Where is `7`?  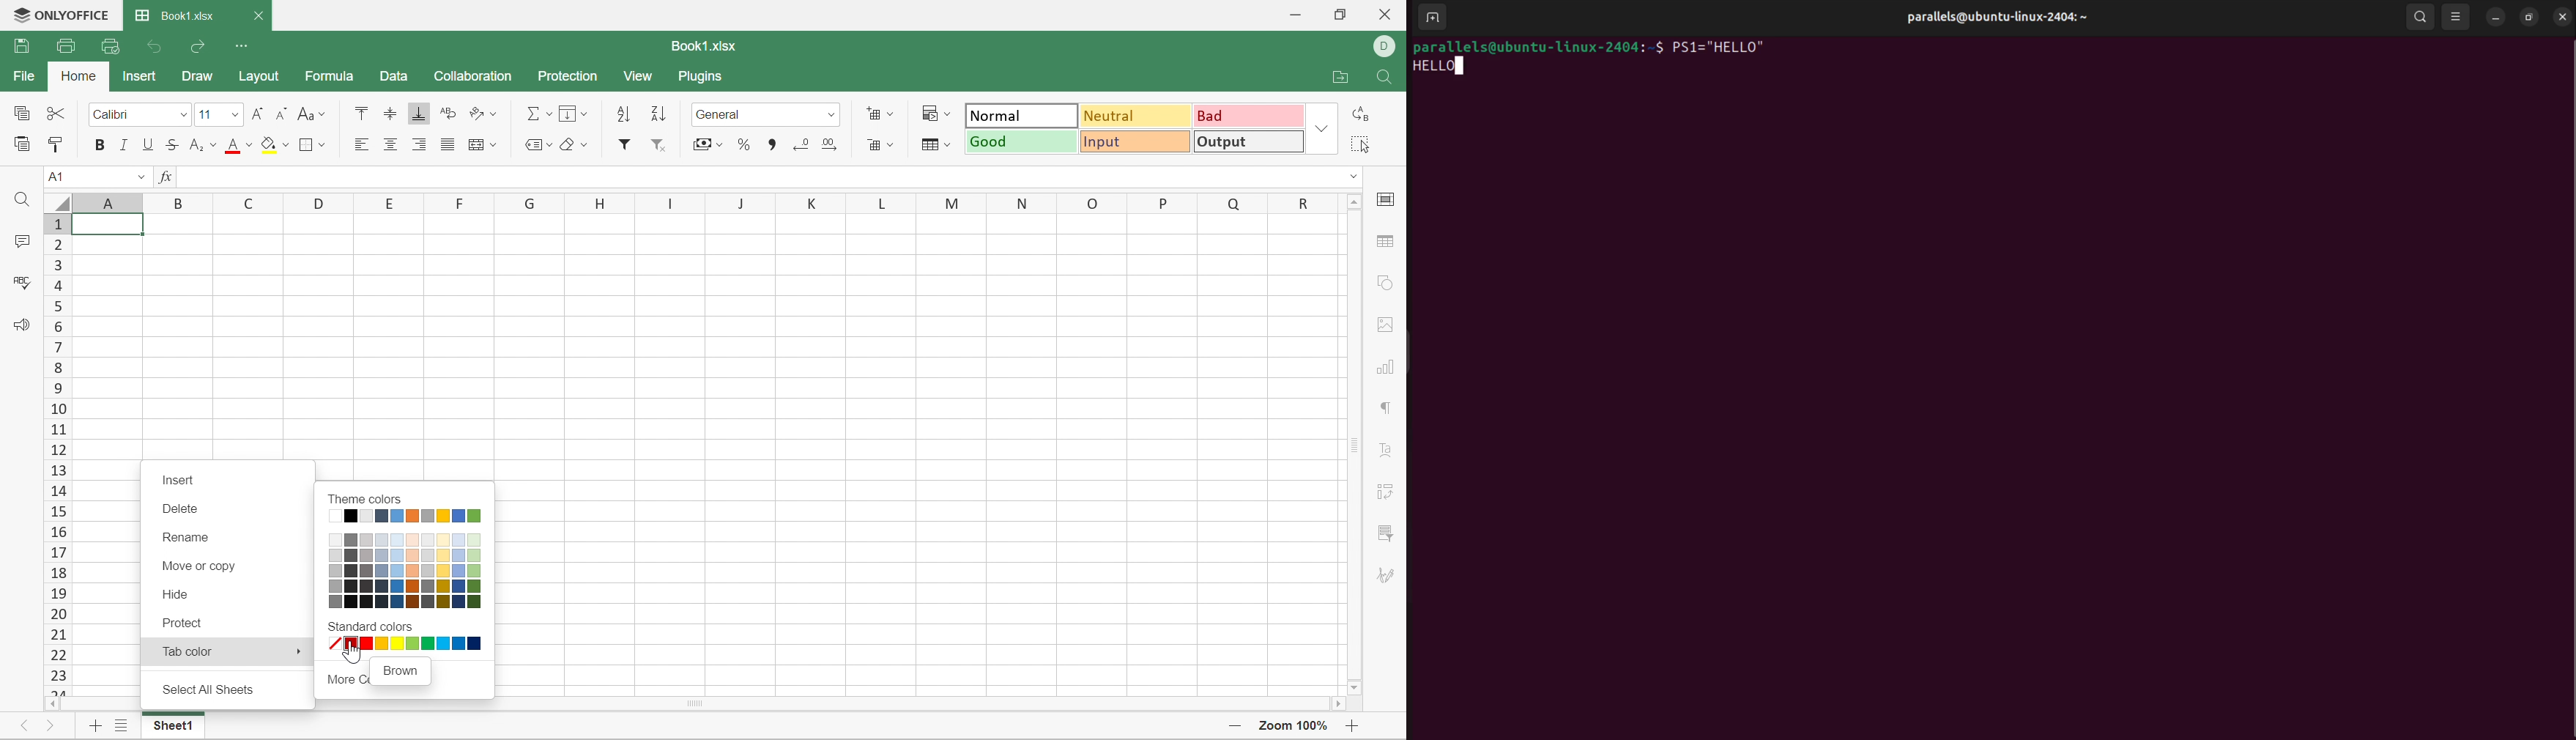 7 is located at coordinates (56, 347).